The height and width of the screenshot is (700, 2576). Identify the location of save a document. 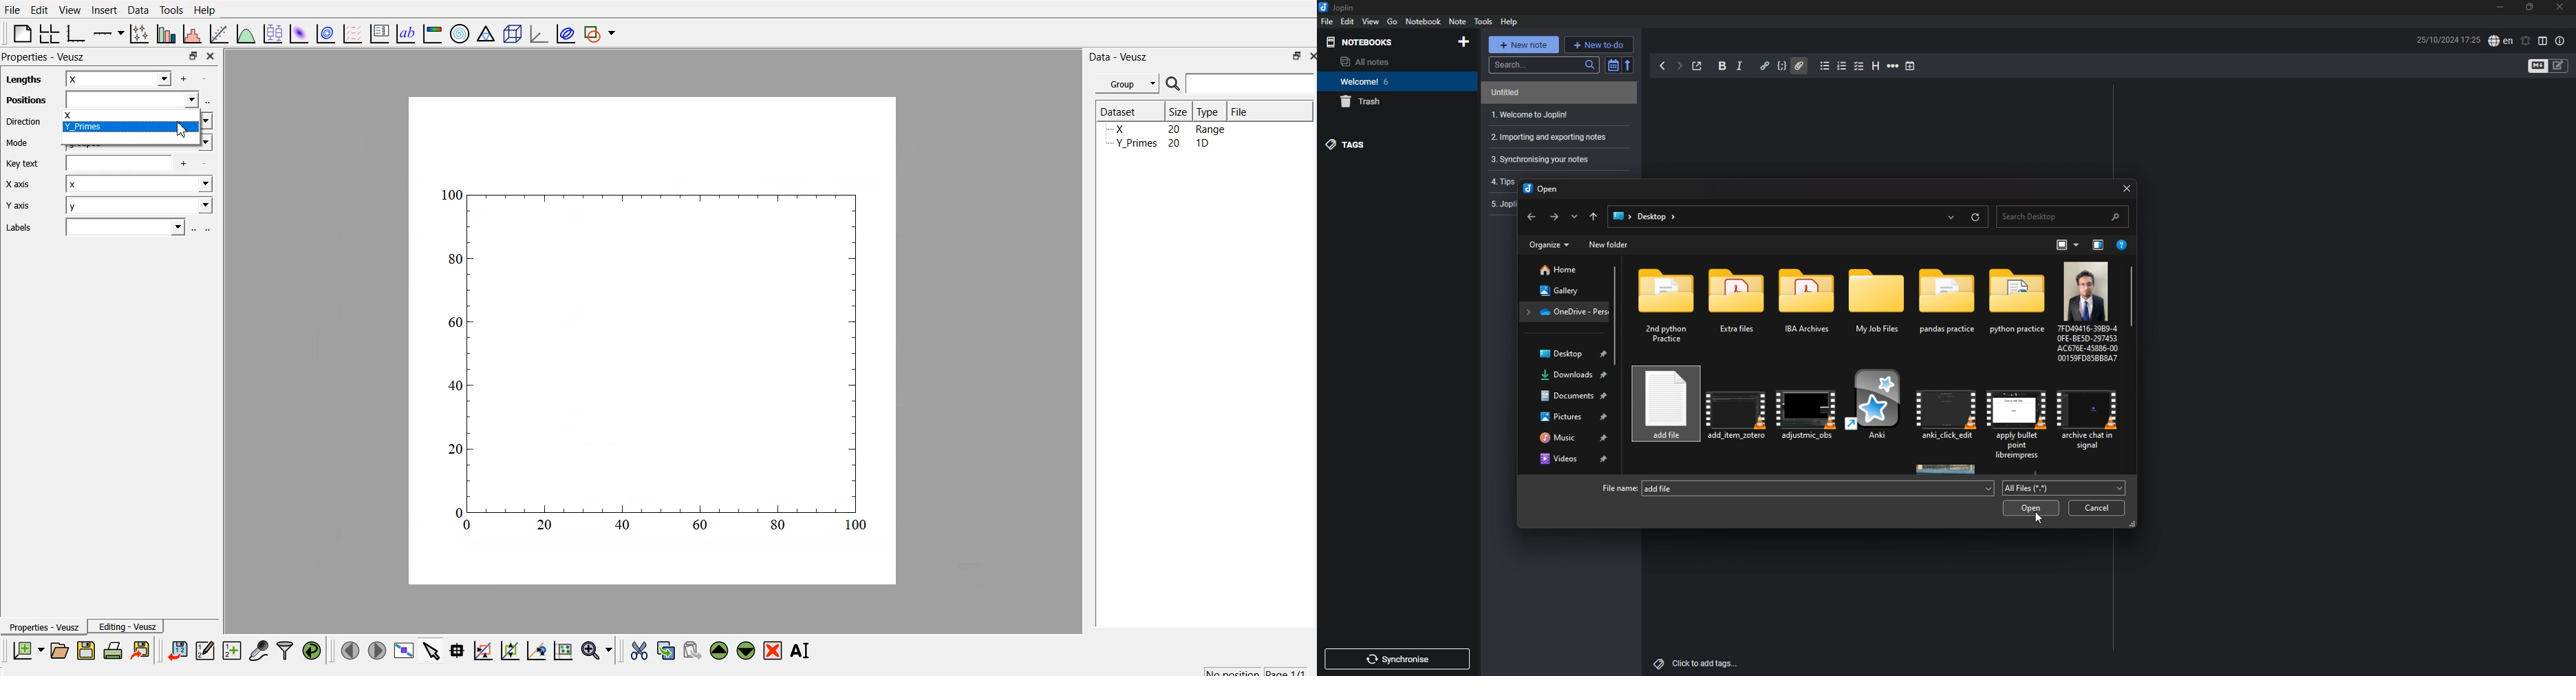
(86, 651).